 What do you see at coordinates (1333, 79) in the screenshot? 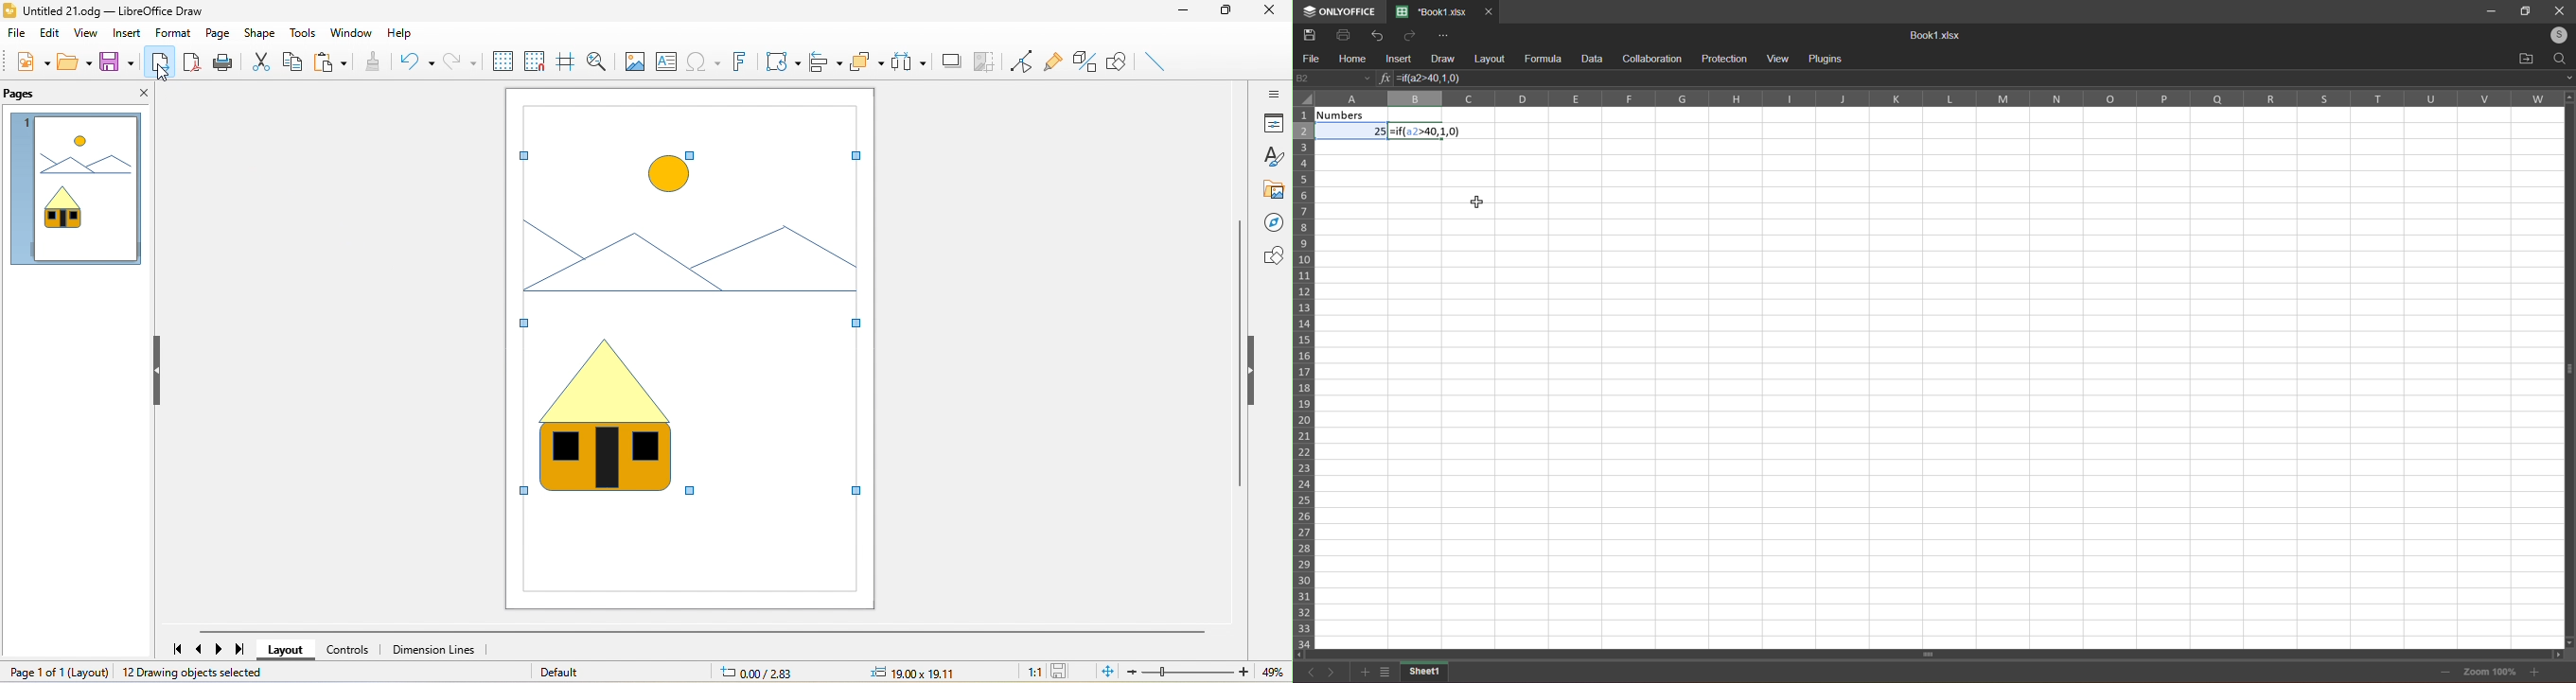
I see `current cell` at bounding box center [1333, 79].